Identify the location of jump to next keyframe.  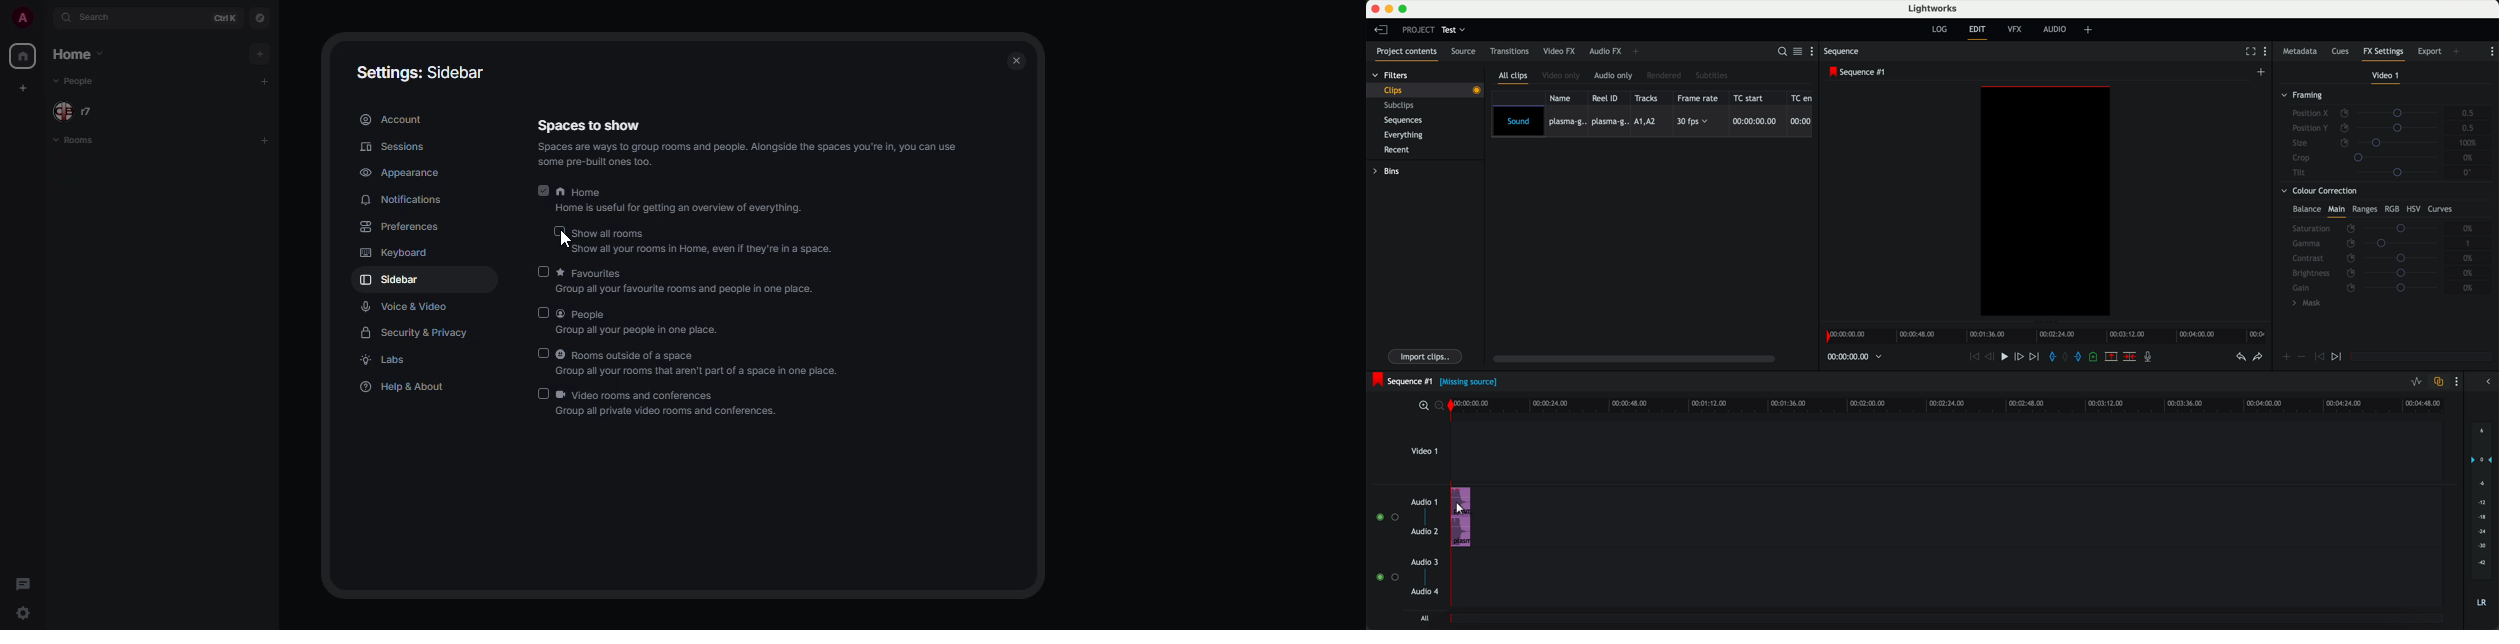
(2338, 357).